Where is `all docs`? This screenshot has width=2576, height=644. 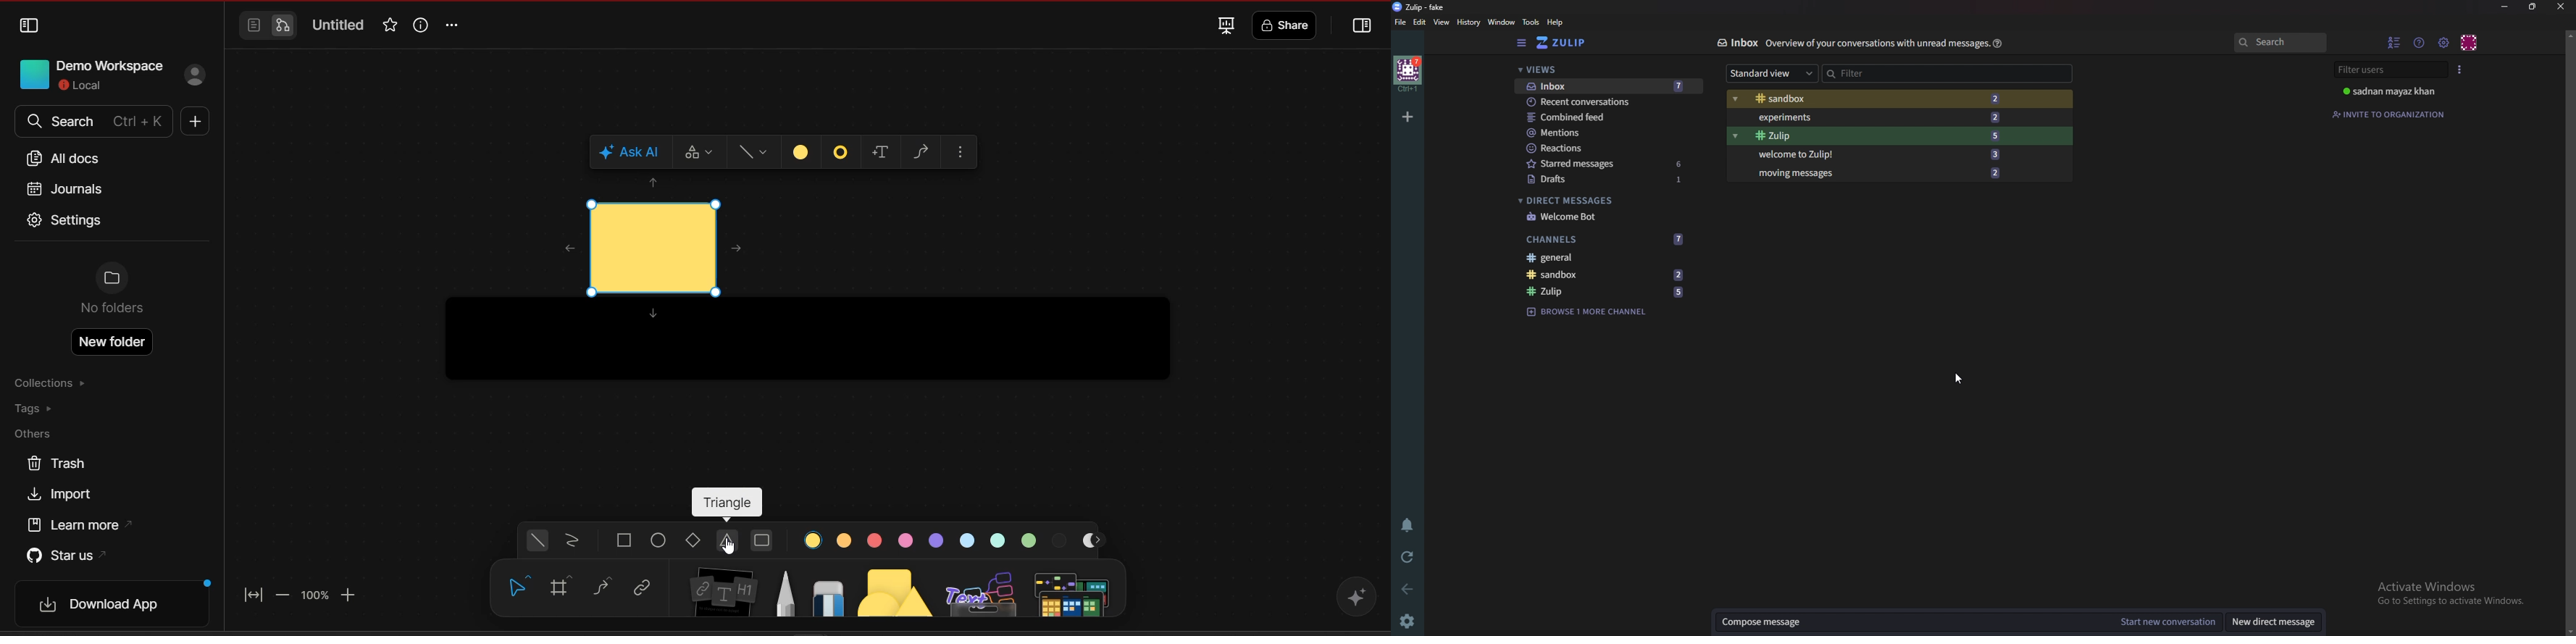 all docs is located at coordinates (69, 159).